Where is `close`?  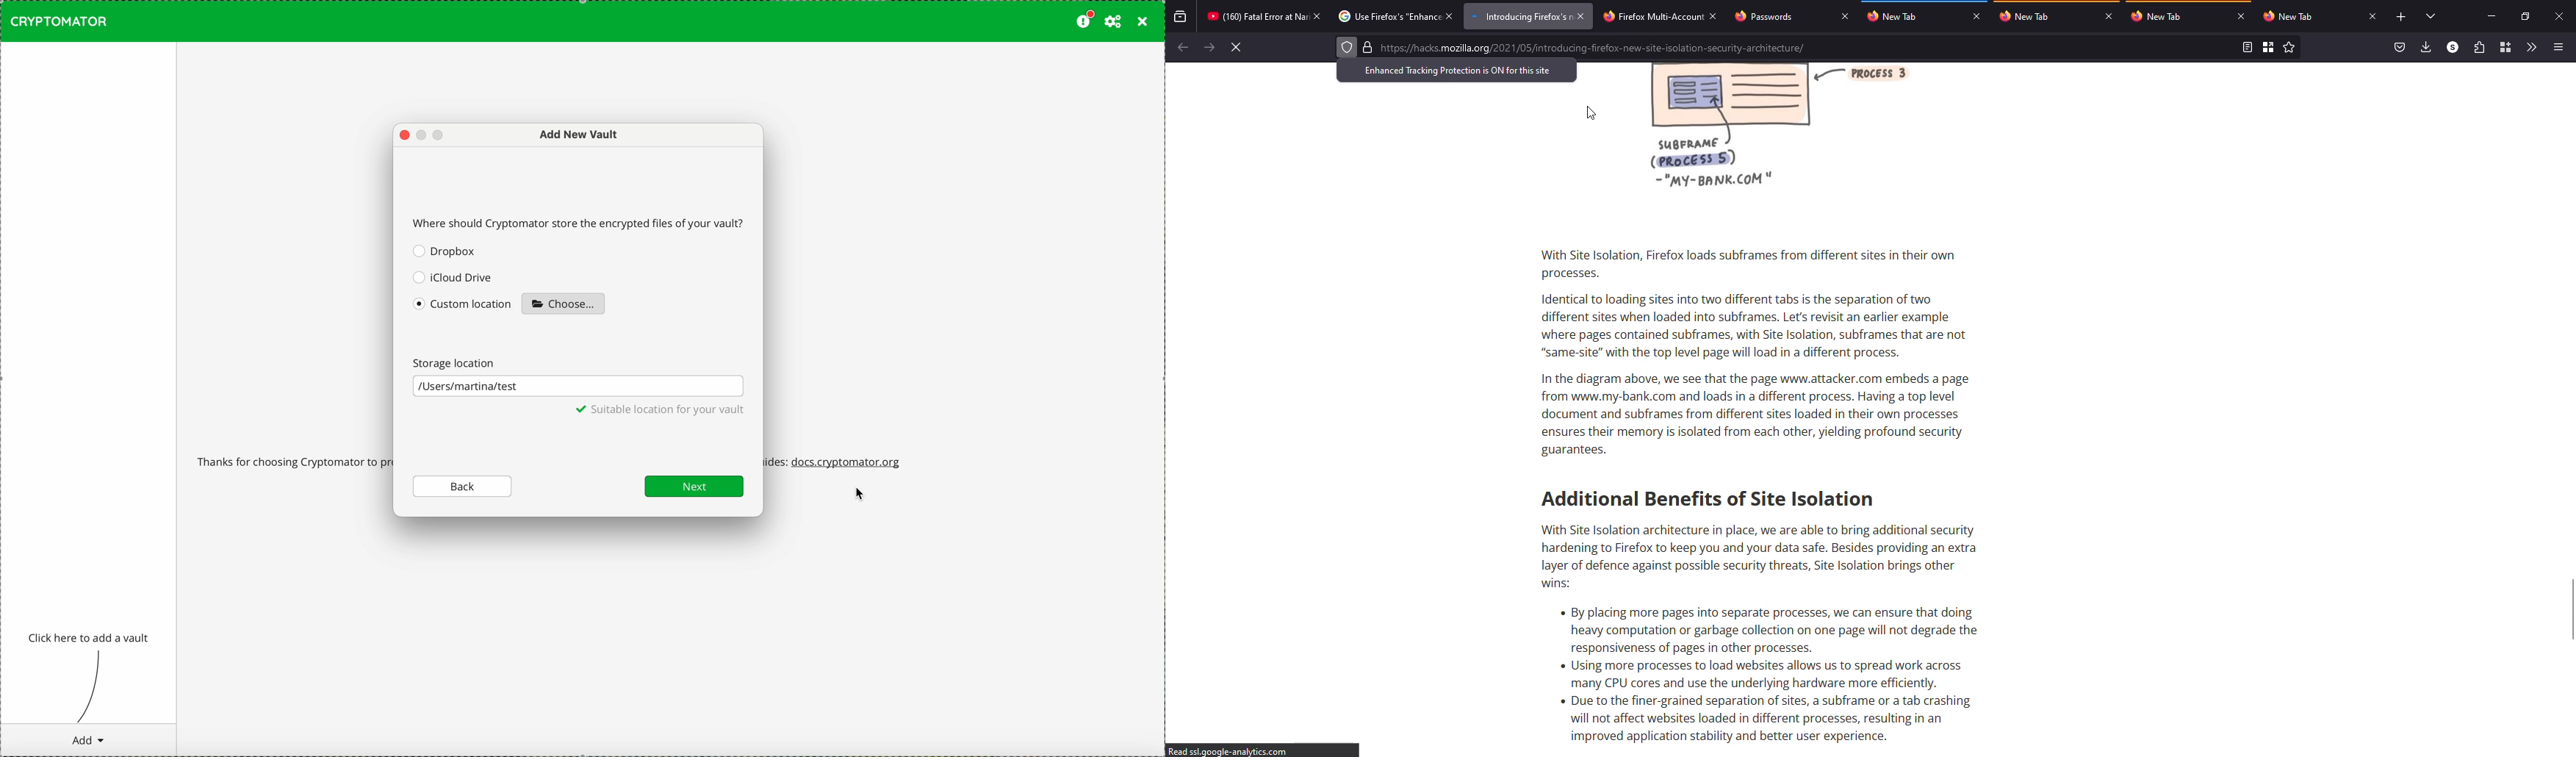
close is located at coordinates (1713, 18).